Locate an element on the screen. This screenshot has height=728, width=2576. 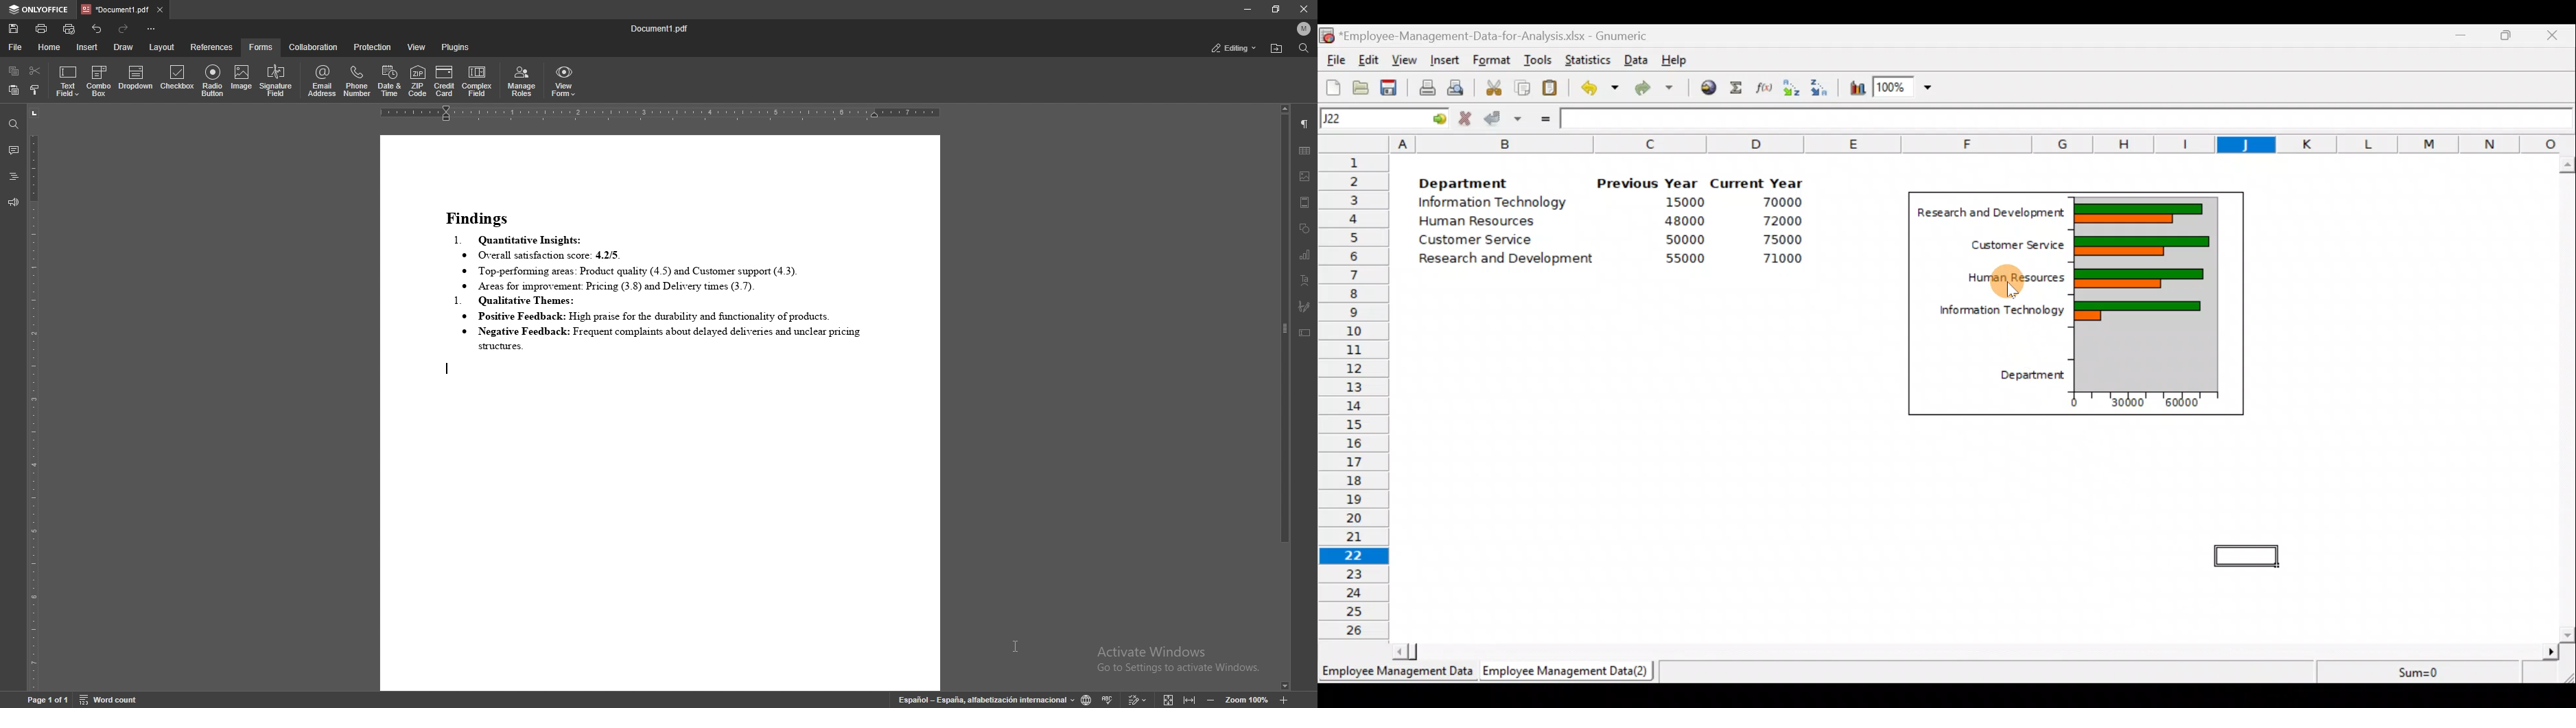
0 is located at coordinates (2066, 403).